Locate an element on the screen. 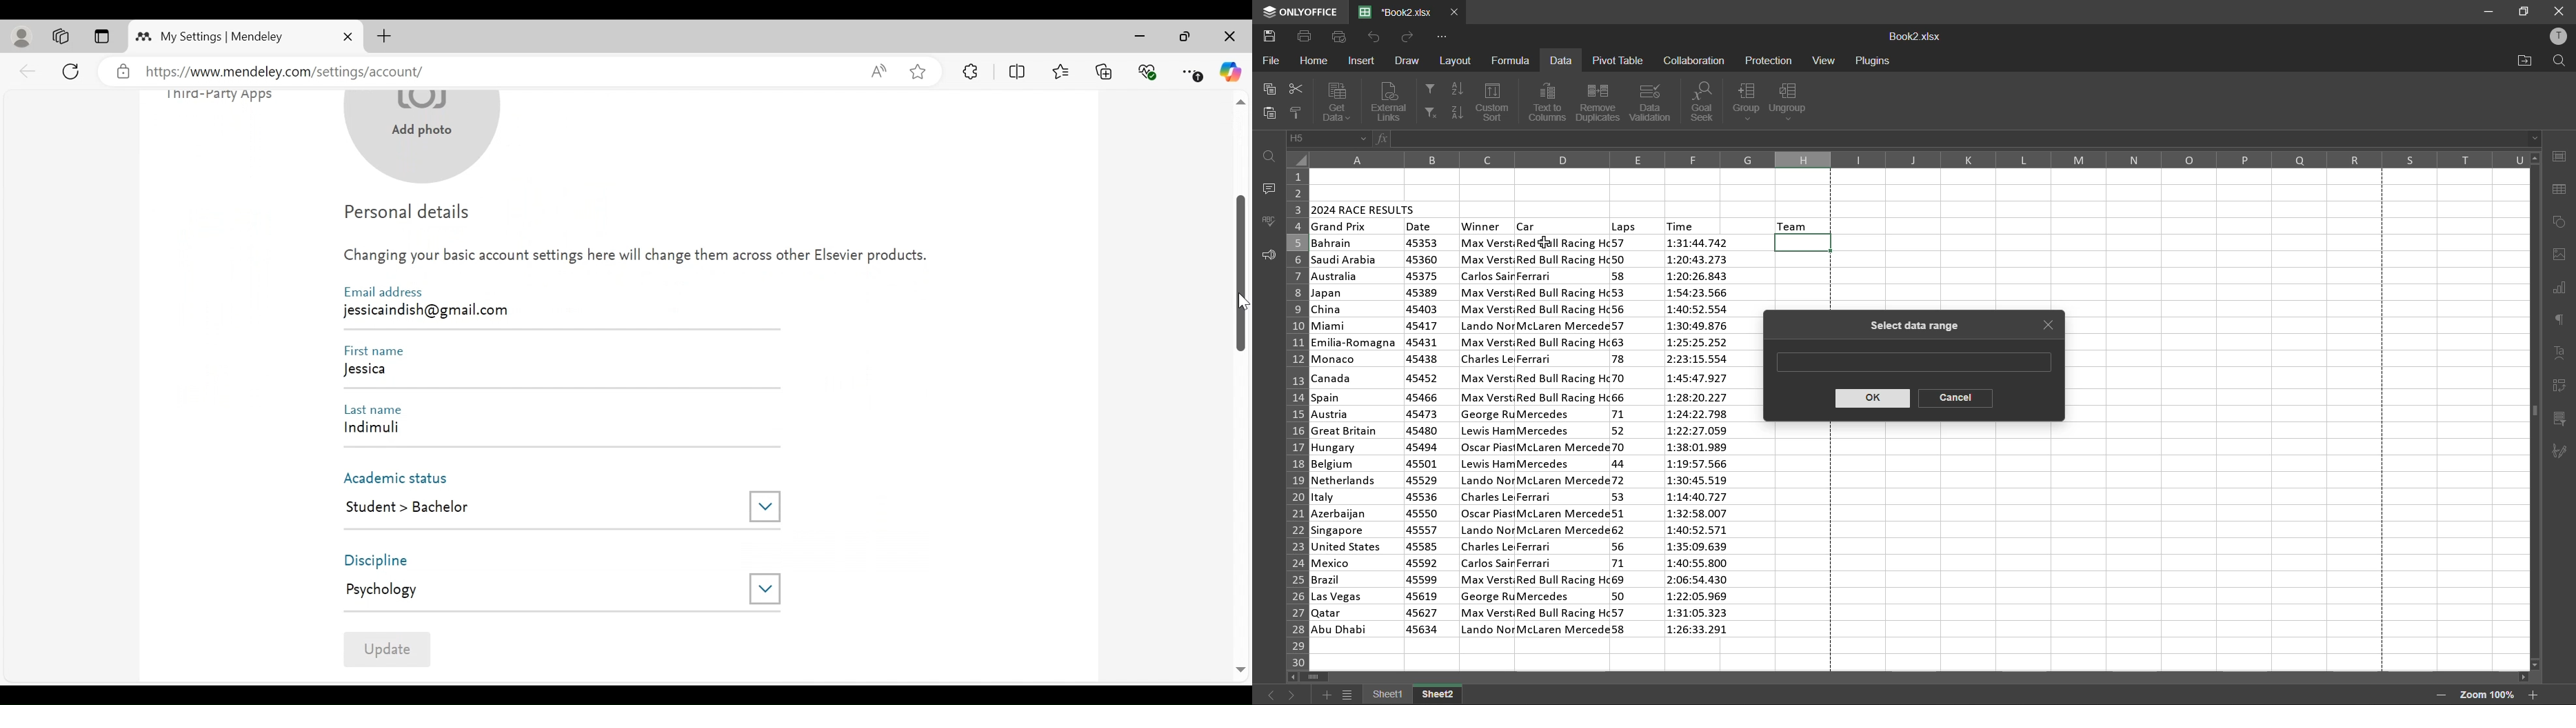 Image resolution: width=2576 pixels, height=728 pixels. clear filter is located at coordinates (1430, 113).